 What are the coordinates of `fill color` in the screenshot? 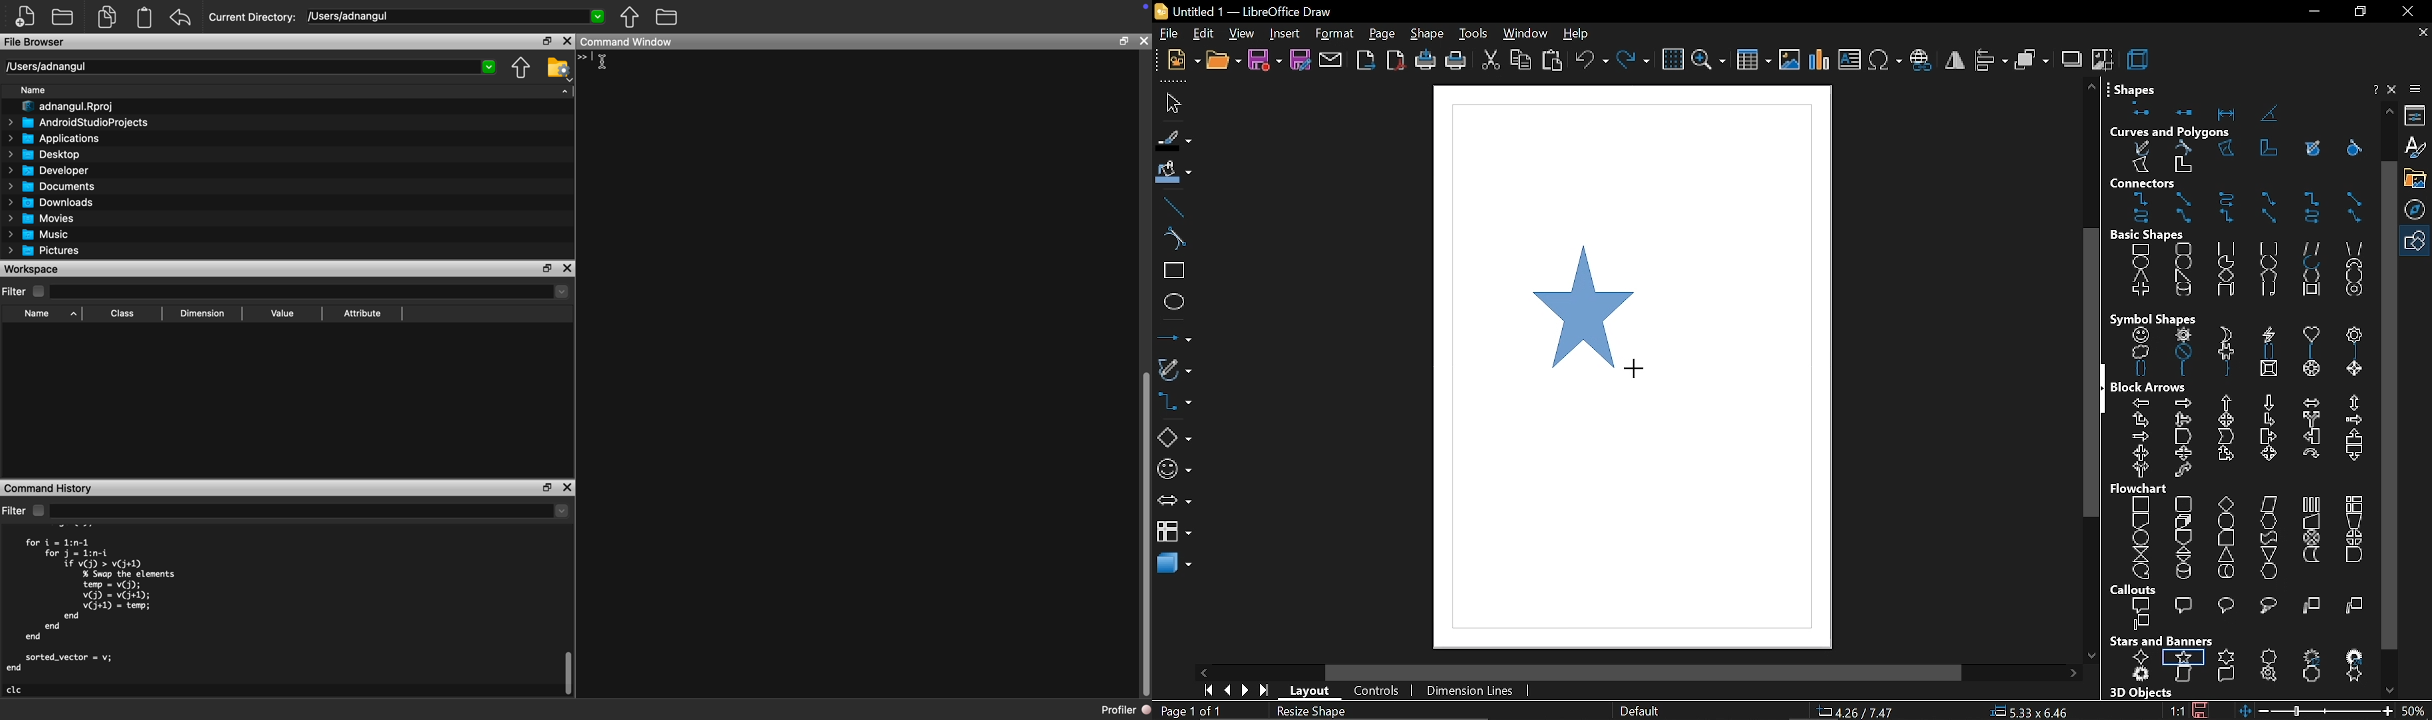 It's located at (1174, 173).